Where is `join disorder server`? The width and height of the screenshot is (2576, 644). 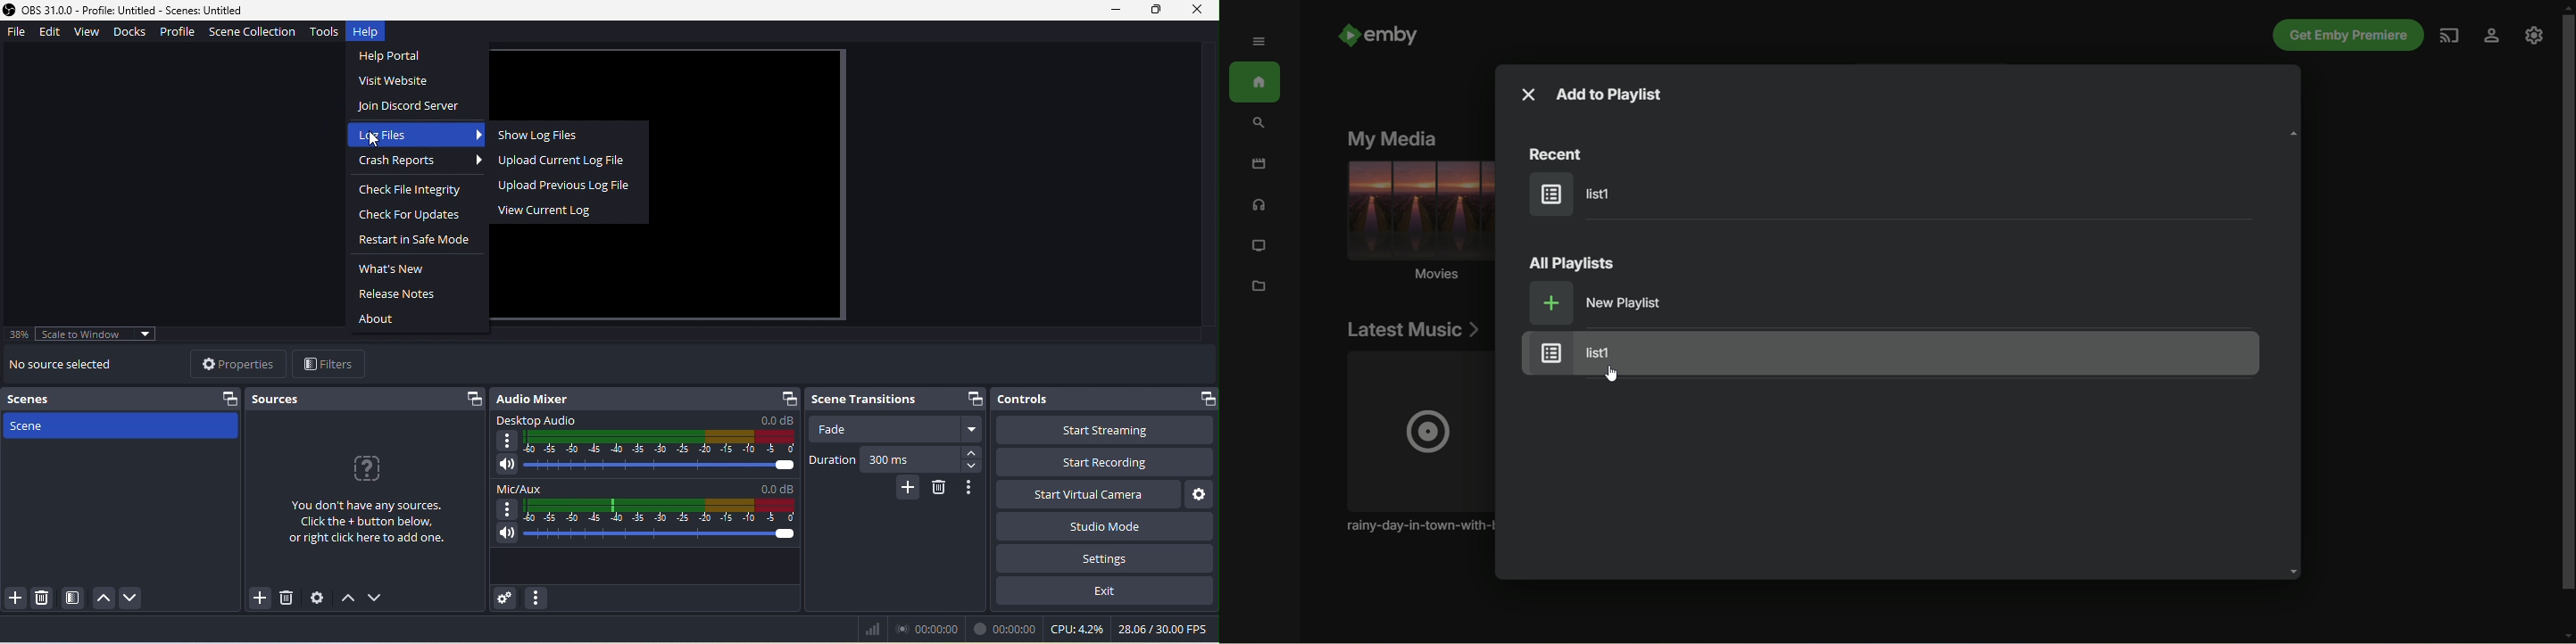
join disorder server is located at coordinates (412, 106).